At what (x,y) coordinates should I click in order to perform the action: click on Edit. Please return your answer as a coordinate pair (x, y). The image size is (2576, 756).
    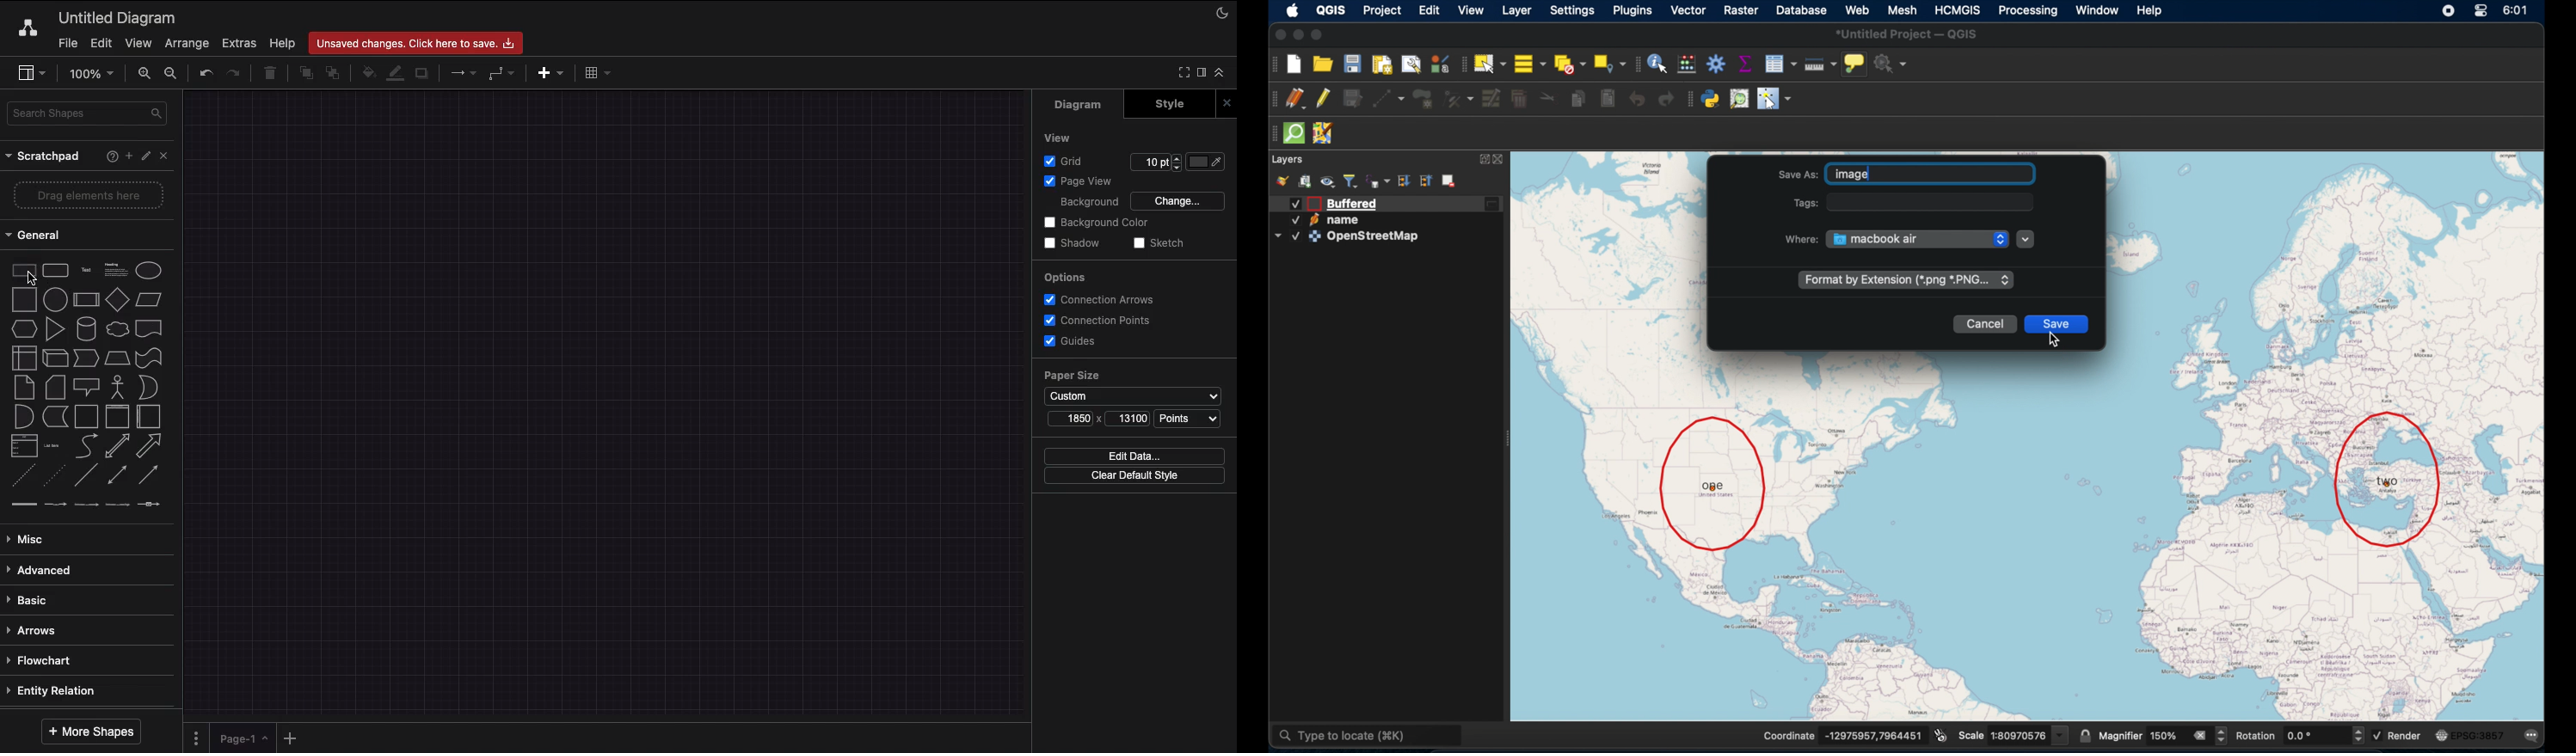
    Looking at the image, I should click on (101, 43).